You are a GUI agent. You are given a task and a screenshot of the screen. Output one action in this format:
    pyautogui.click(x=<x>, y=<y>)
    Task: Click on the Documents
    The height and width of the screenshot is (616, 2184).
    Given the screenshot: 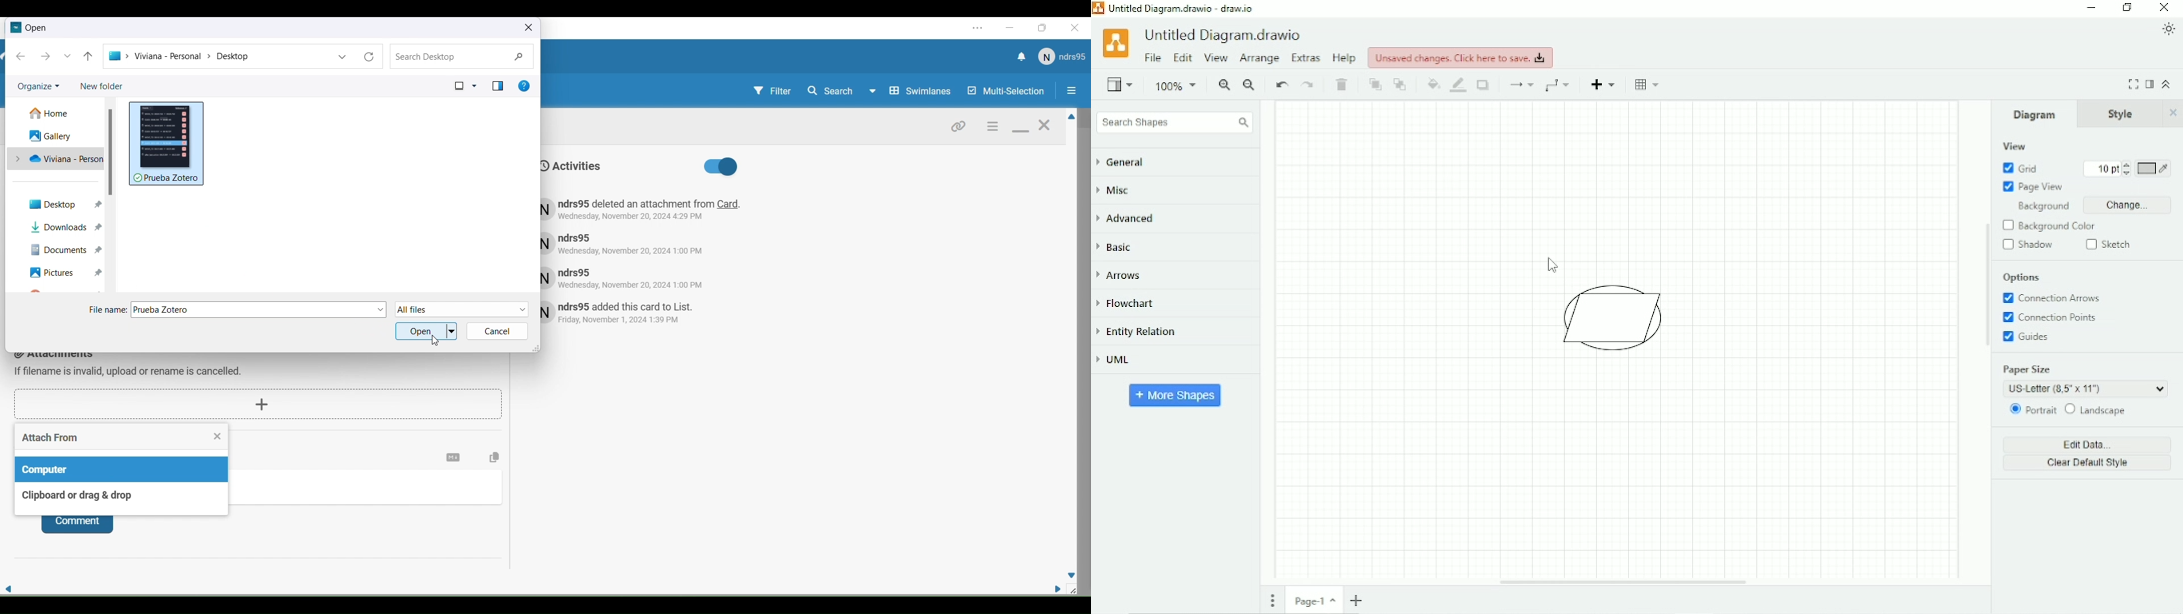 What is the action you would take?
    pyautogui.click(x=66, y=250)
    